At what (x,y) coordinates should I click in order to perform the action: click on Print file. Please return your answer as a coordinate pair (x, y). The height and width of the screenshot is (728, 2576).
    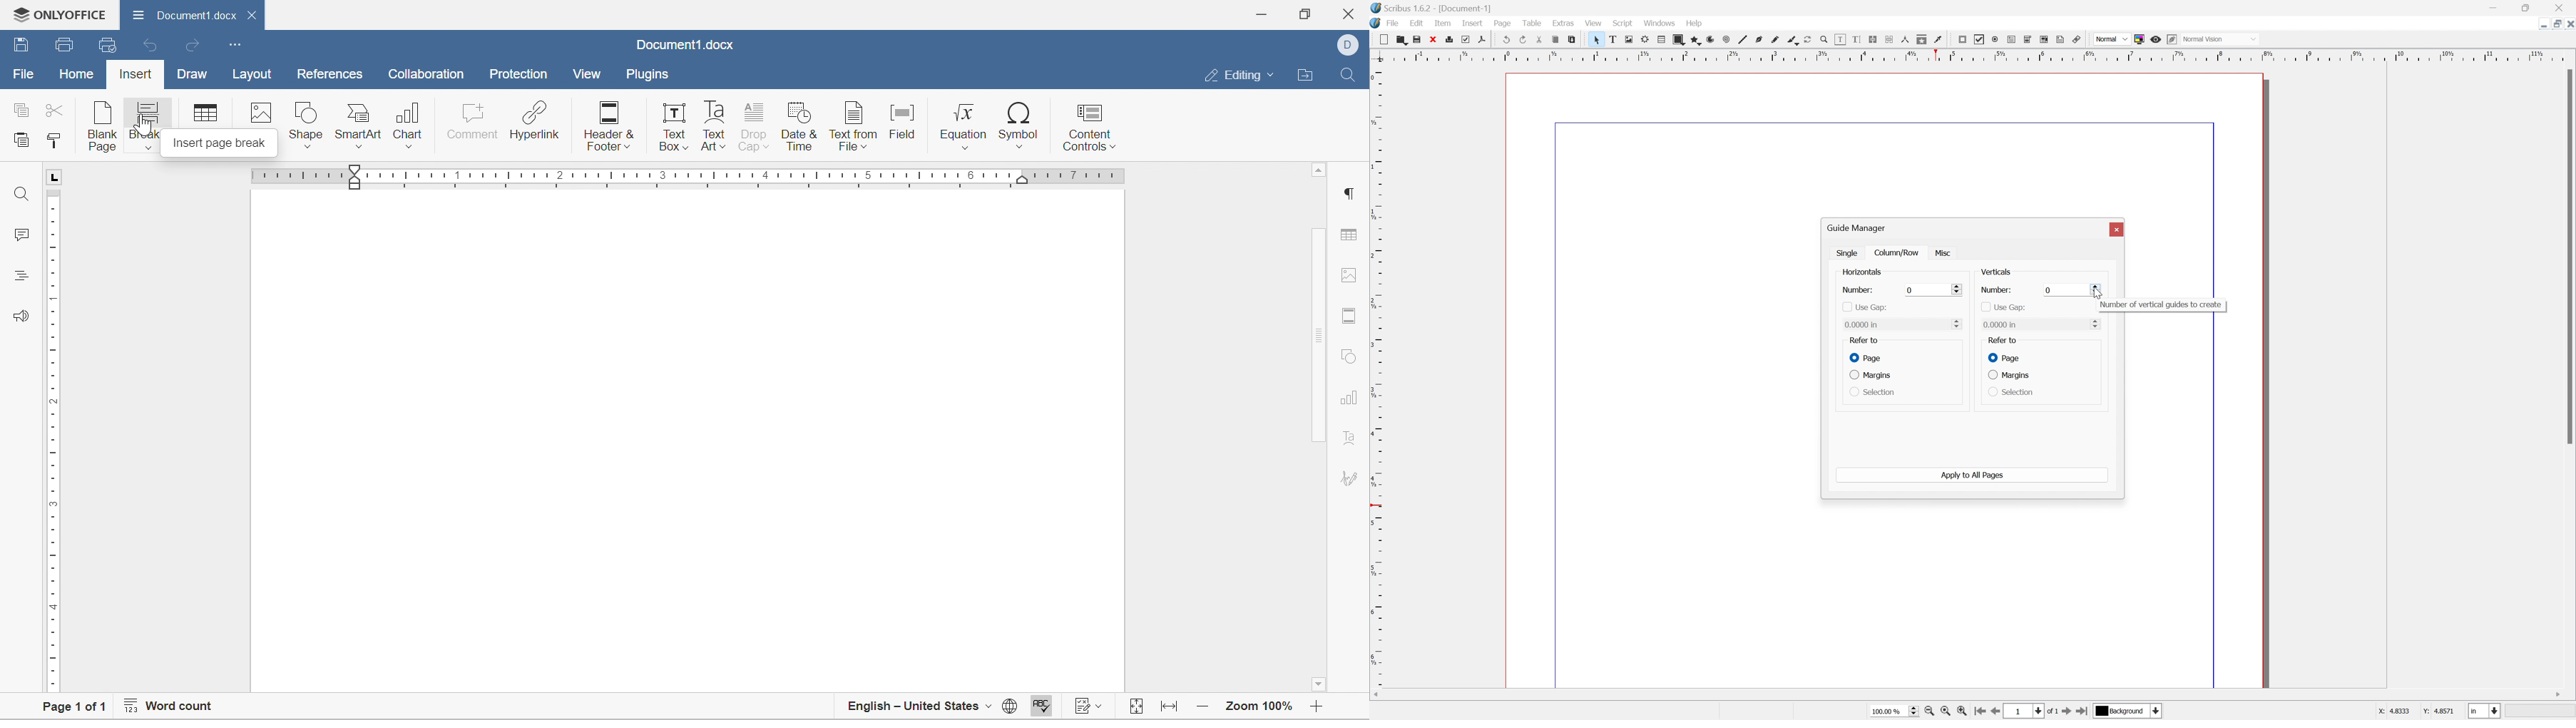
    Looking at the image, I should click on (66, 43).